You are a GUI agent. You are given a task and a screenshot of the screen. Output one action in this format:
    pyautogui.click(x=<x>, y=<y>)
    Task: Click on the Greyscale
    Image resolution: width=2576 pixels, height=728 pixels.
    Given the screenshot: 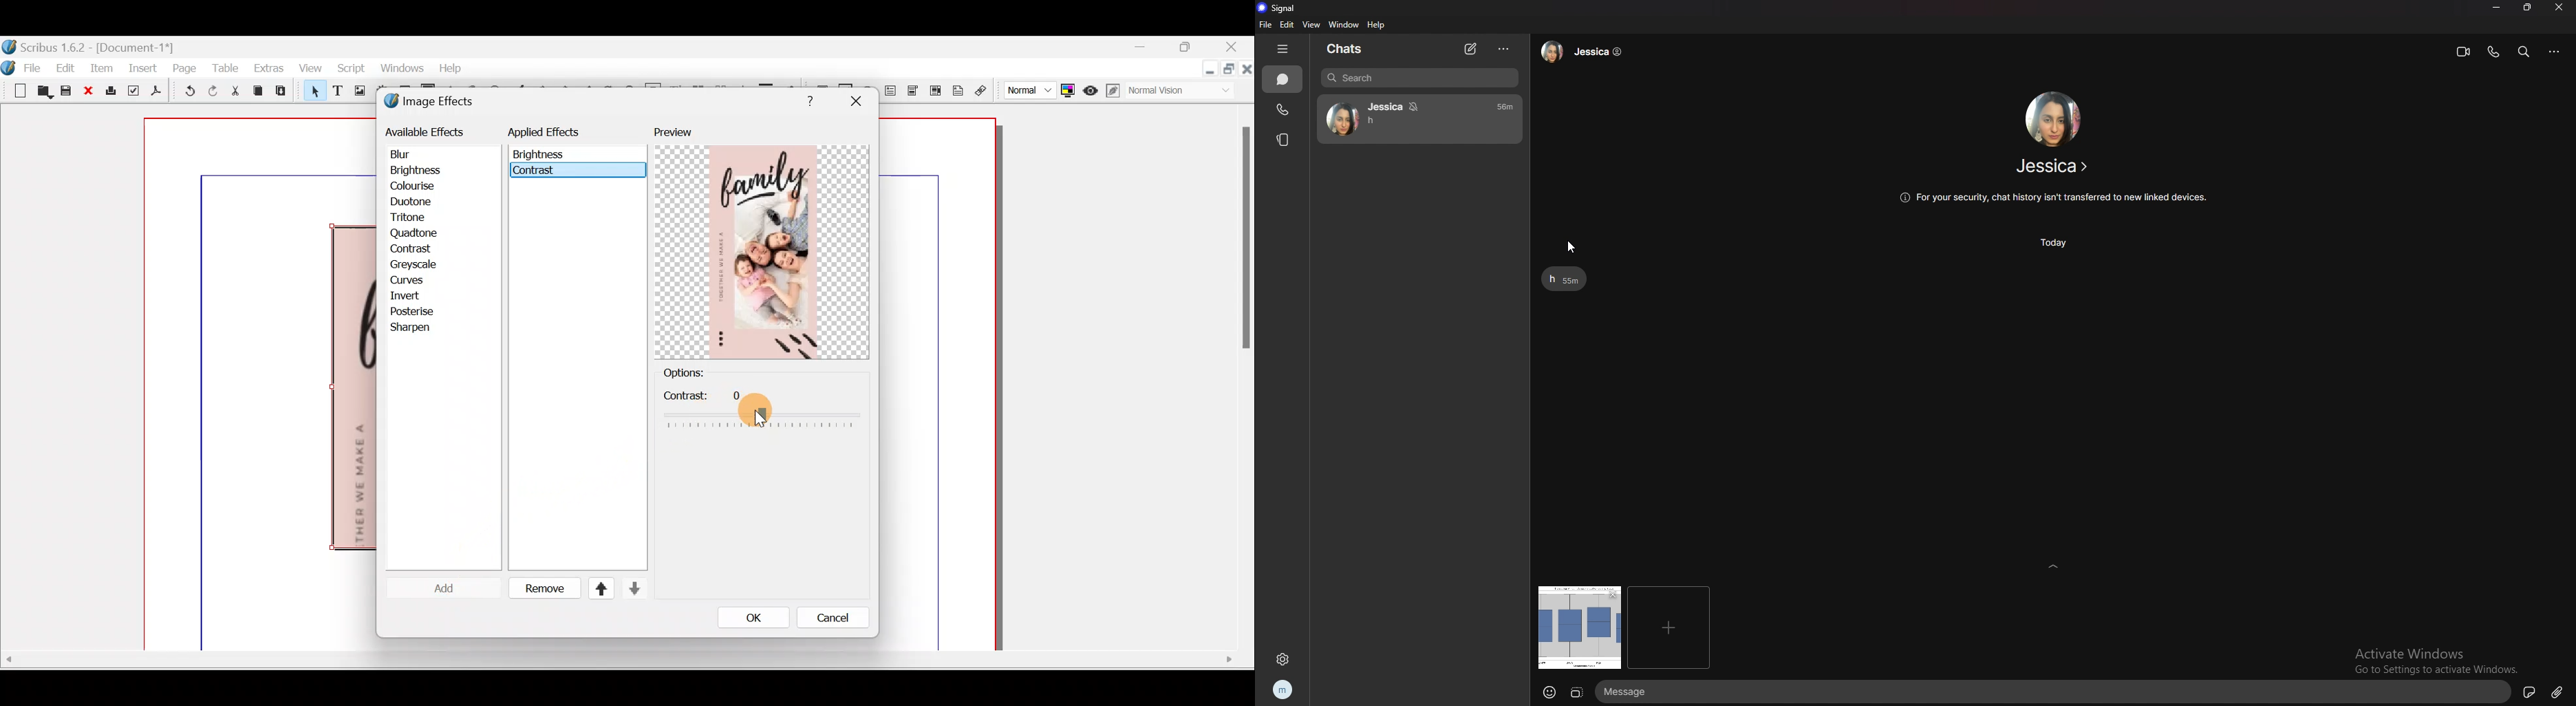 What is the action you would take?
    pyautogui.click(x=418, y=264)
    